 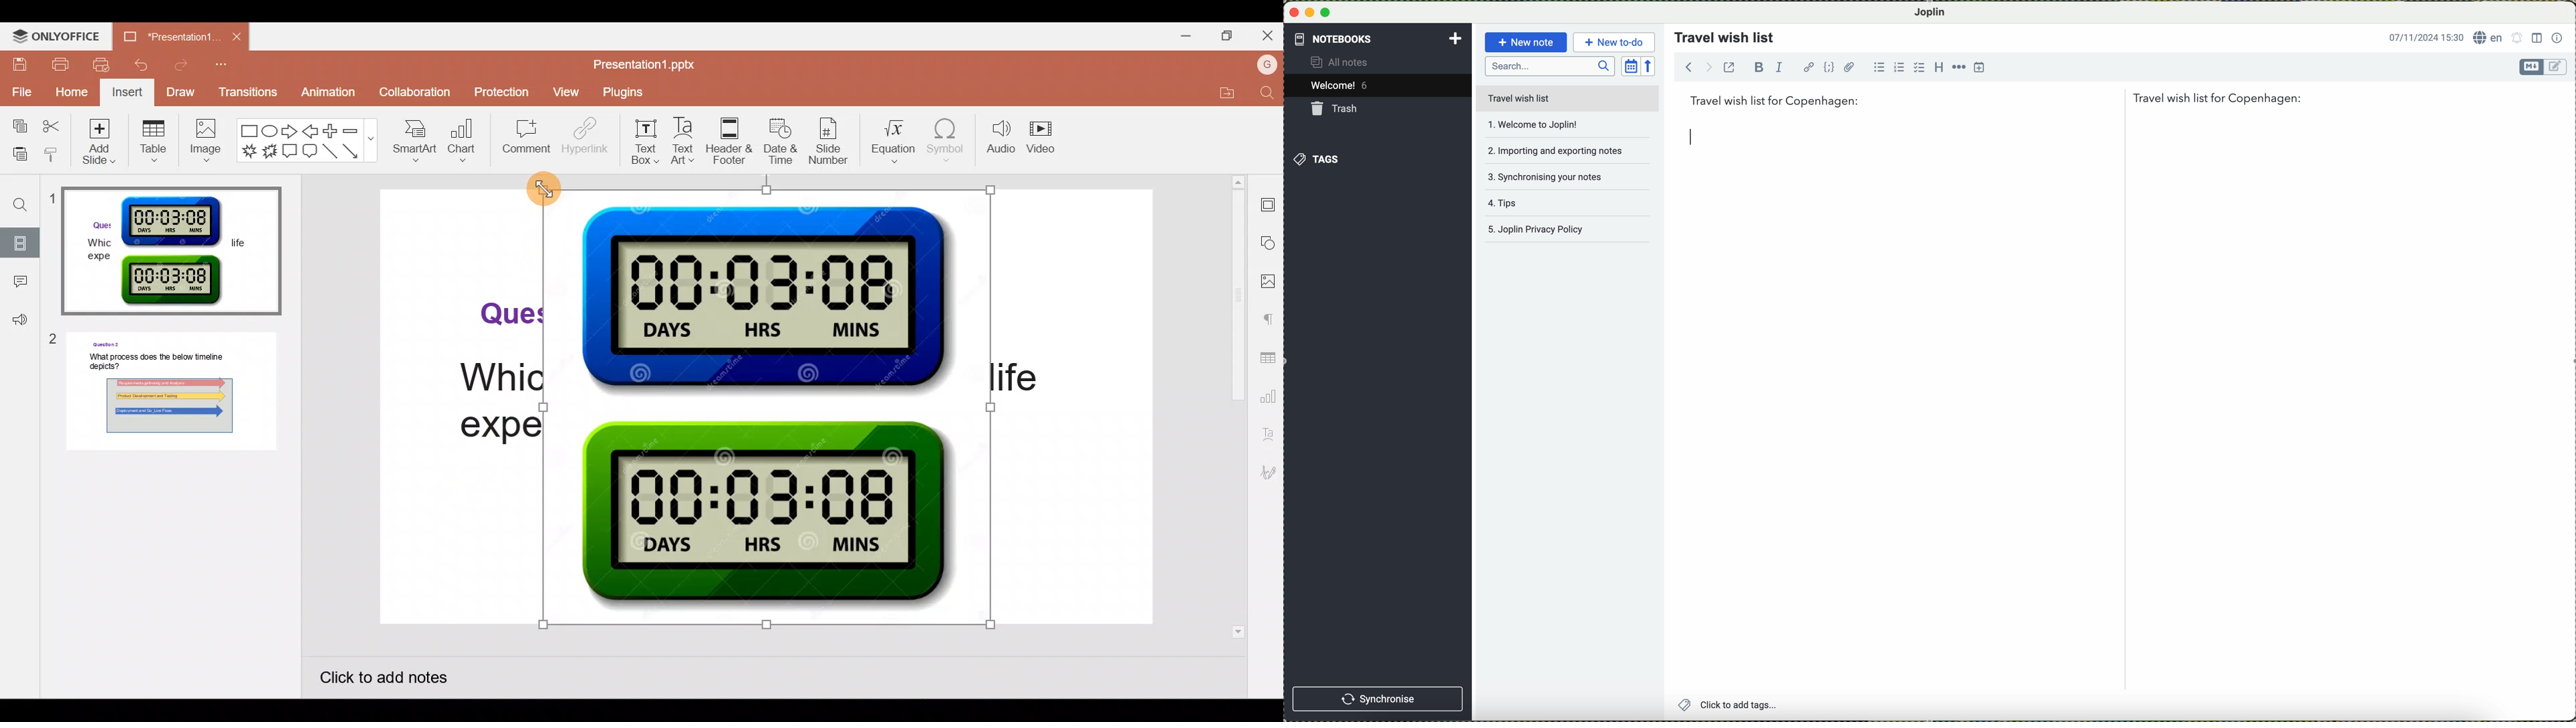 I want to click on Chart settings, so click(x=1268, y=396).